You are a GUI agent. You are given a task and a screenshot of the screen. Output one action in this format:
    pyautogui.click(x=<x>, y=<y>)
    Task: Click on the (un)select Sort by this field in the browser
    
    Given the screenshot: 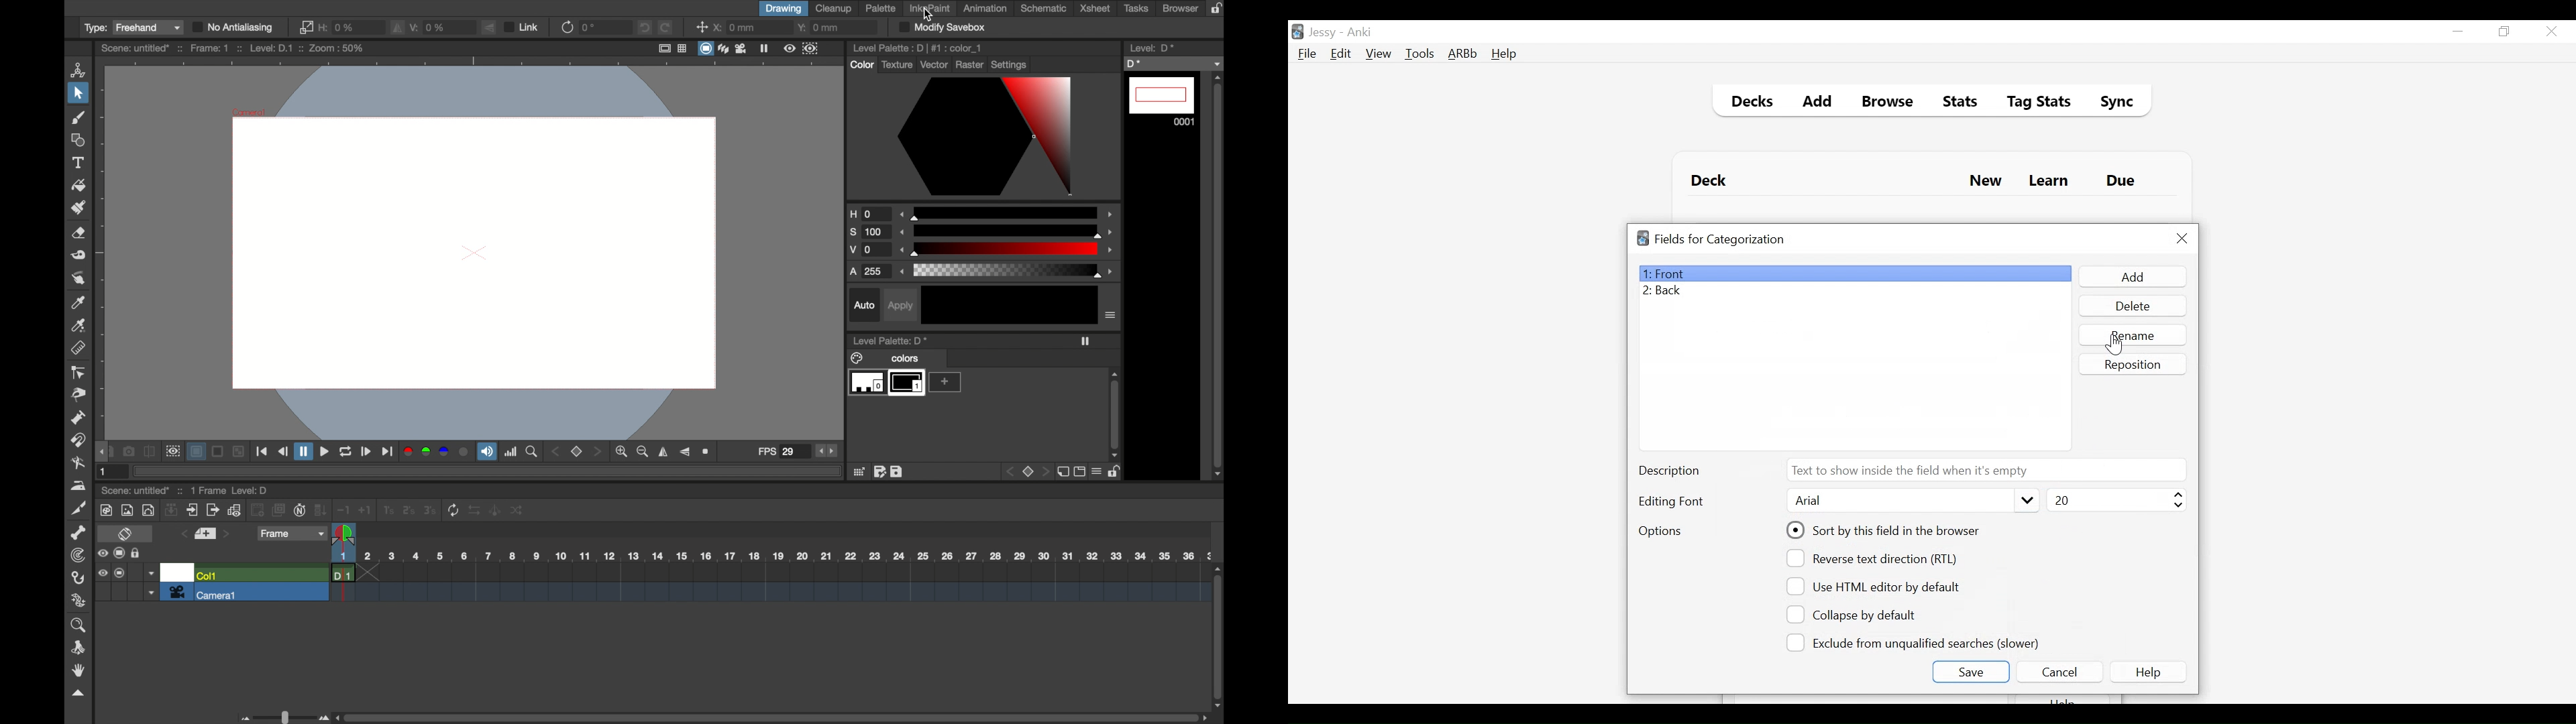 What is the action you would take?
    pyautogui.click(x=1885, y=530)
    